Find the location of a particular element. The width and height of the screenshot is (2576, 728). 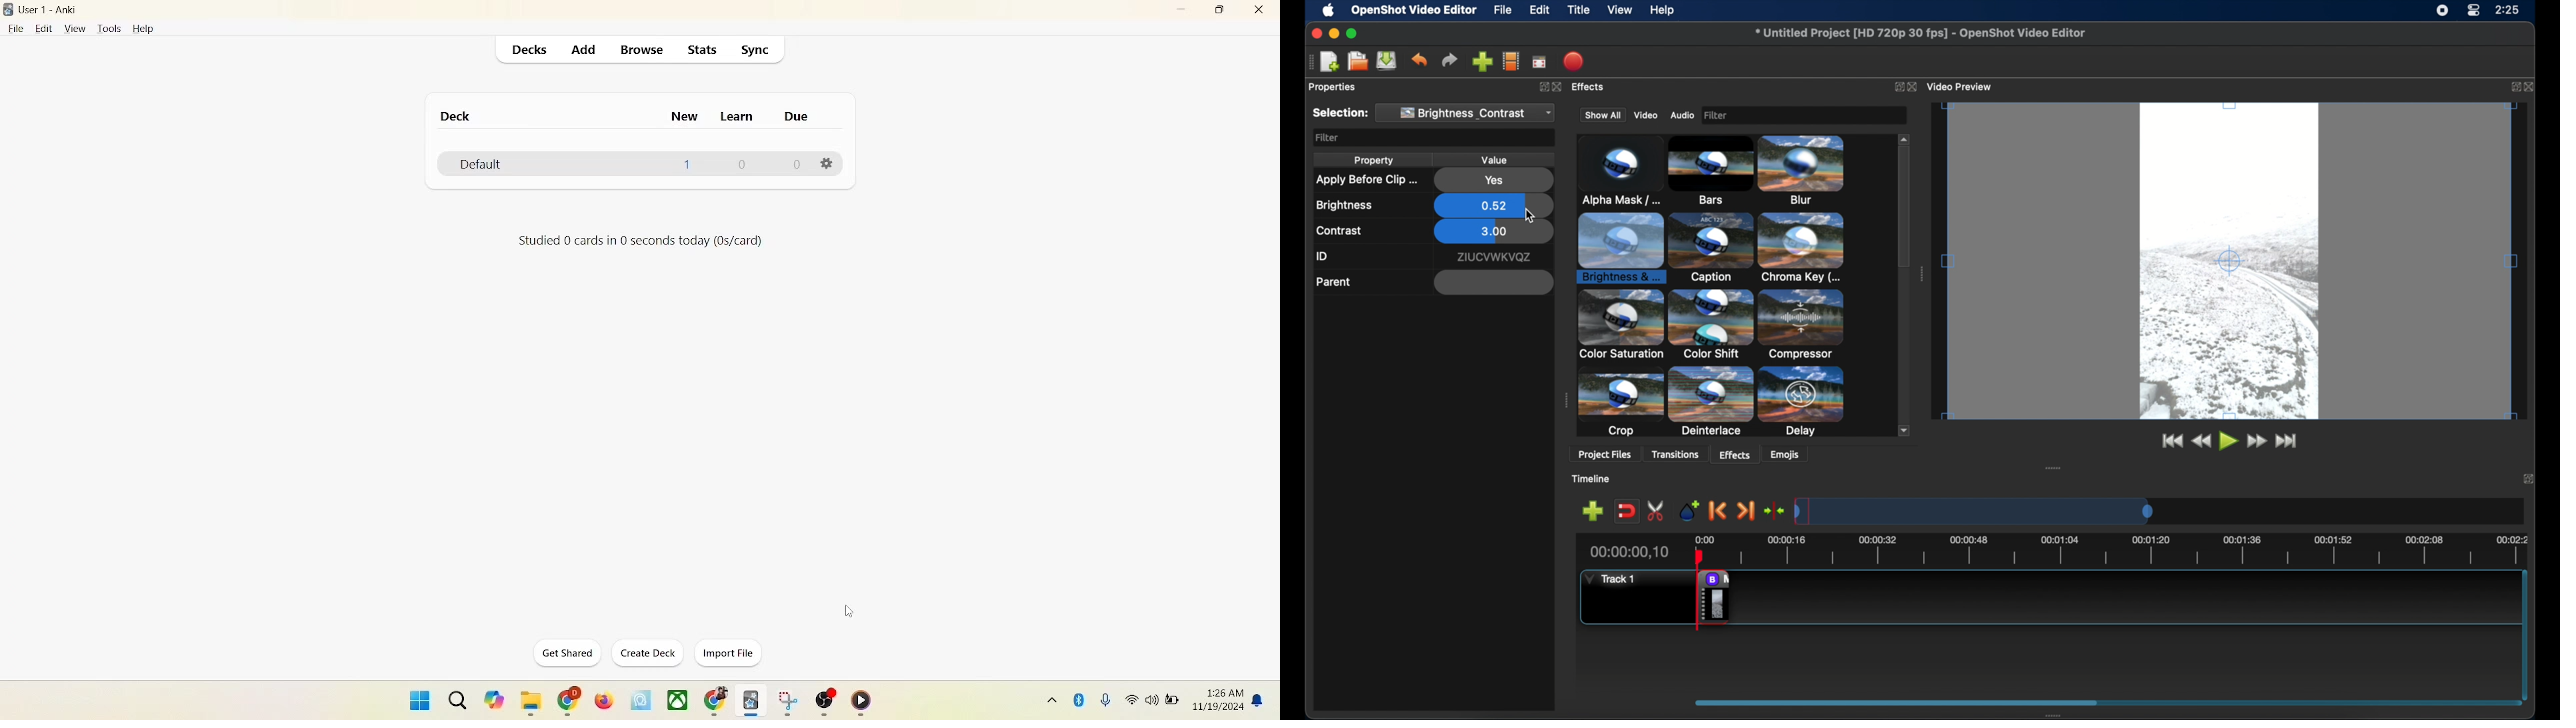

view is located at coordinates (77, 30).